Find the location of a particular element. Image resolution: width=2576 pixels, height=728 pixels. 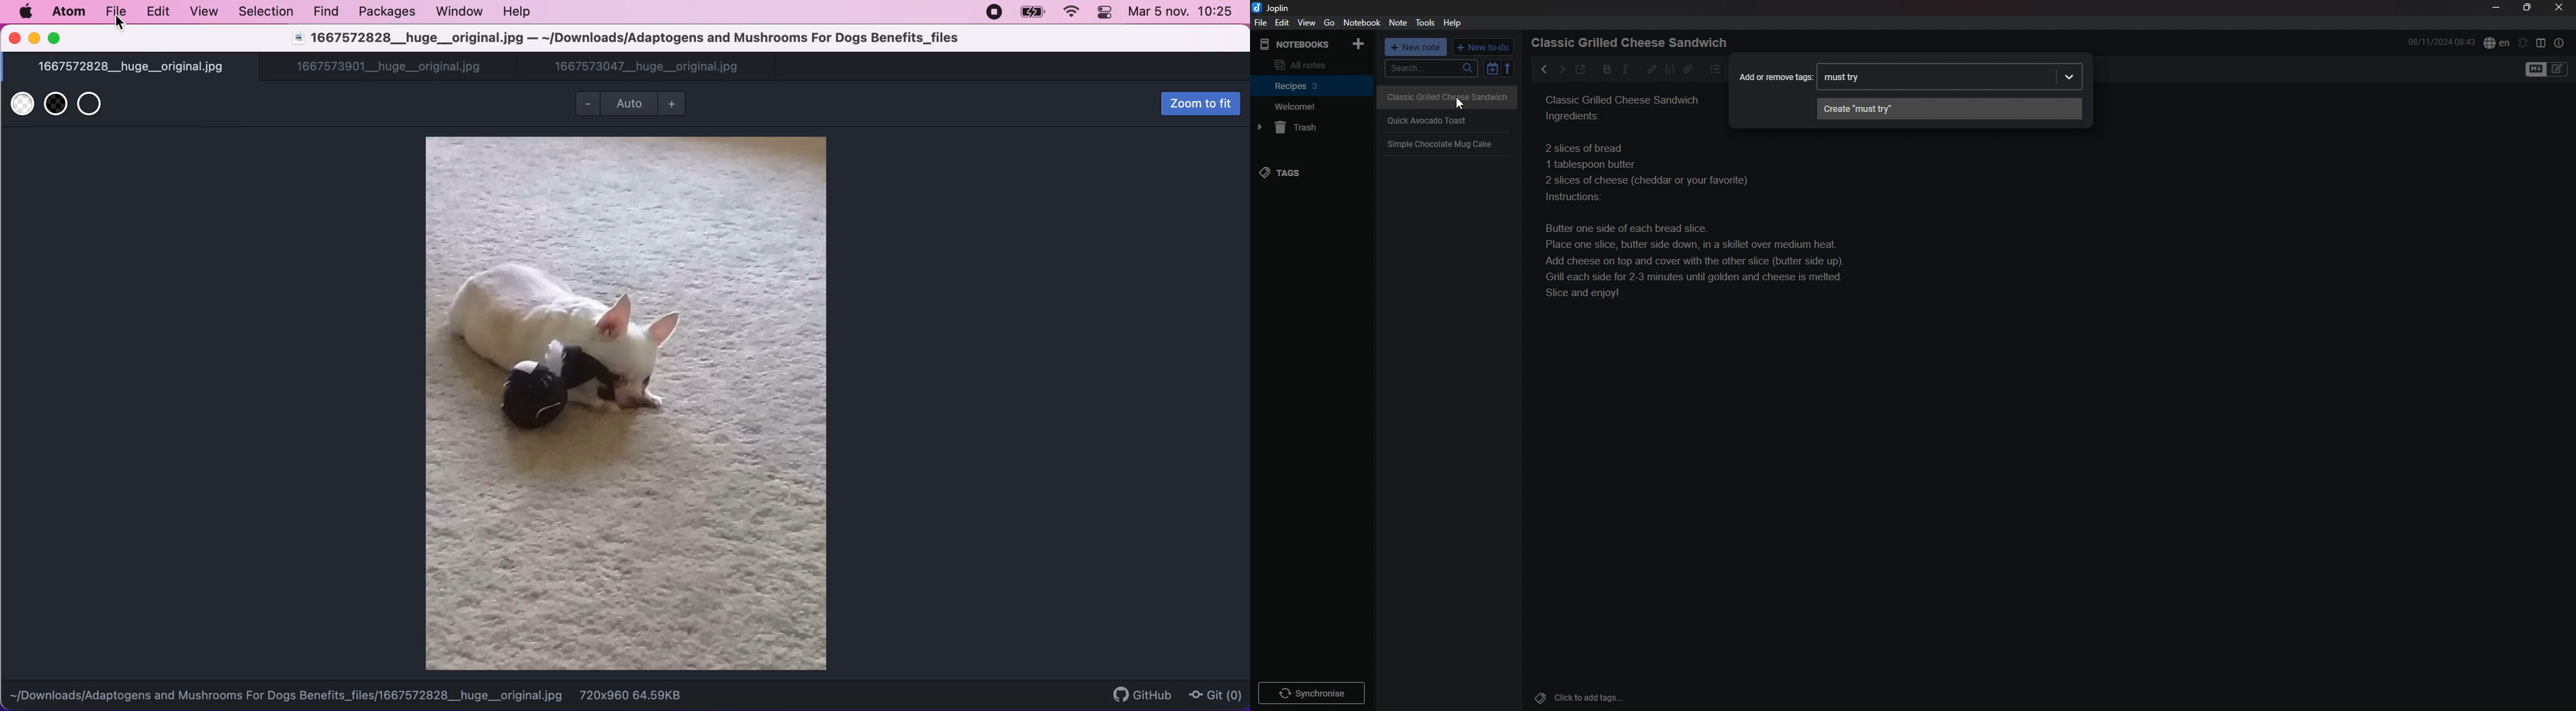

tags is located at coordinates (1310, 173).